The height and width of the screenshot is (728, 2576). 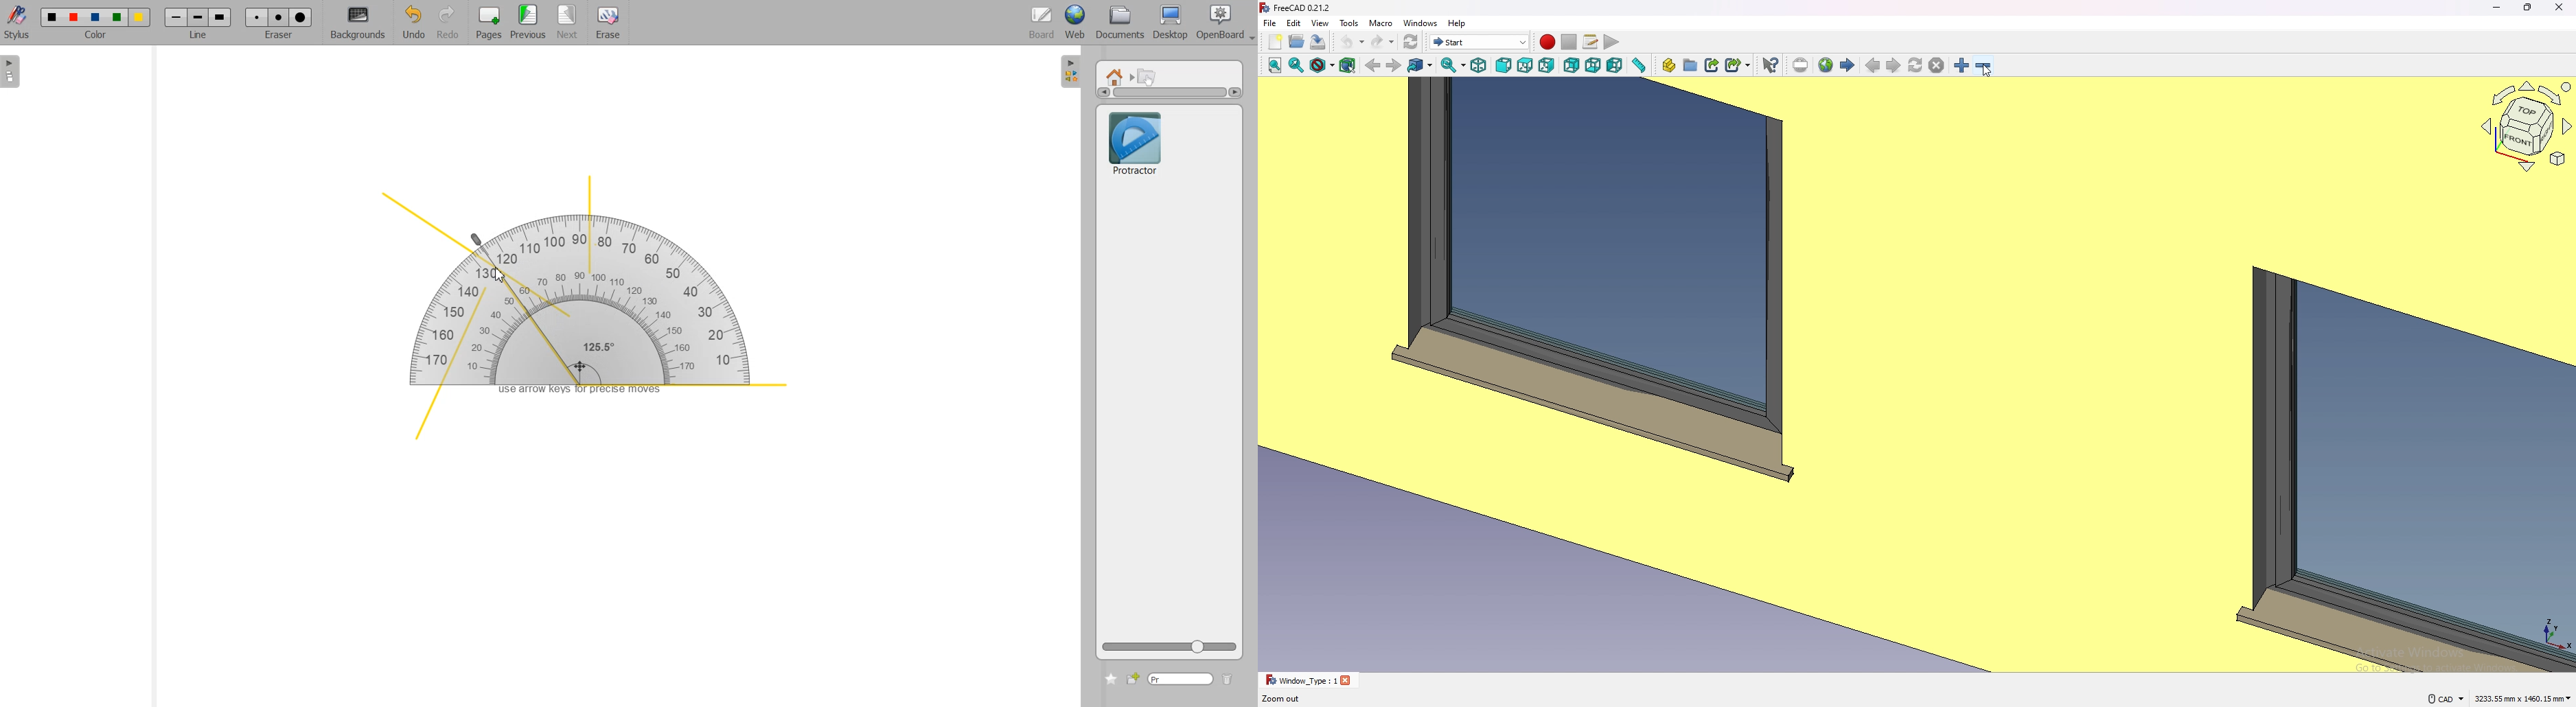 I want to click on previous page, so click(x=1874, y=66).